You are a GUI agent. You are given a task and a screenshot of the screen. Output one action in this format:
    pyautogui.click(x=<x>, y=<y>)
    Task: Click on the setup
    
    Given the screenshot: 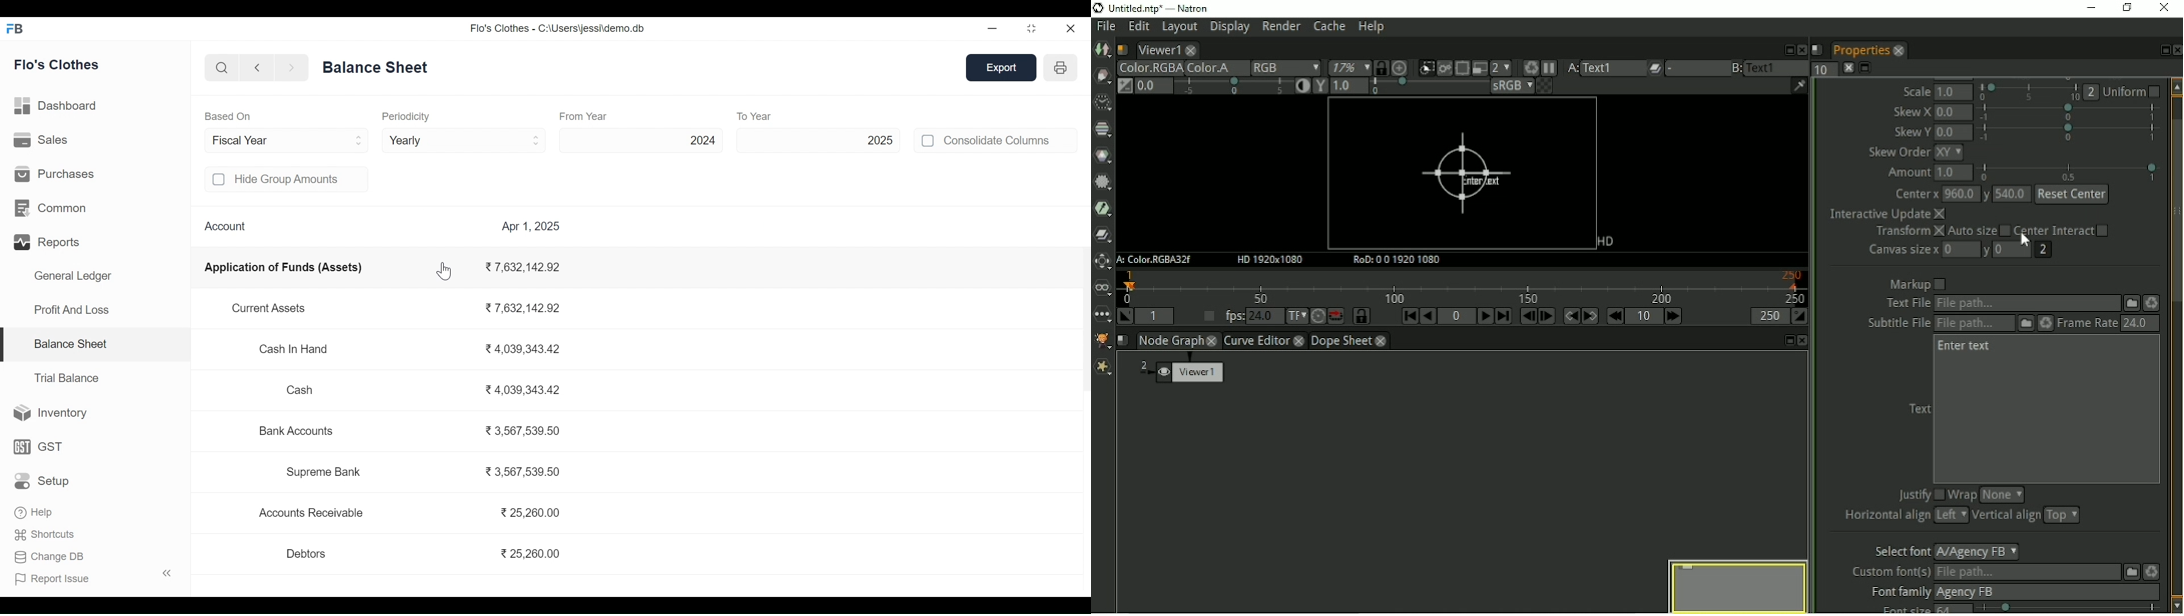 What is the action you would take?
    pyautogui.click(x=43, y=482)
    